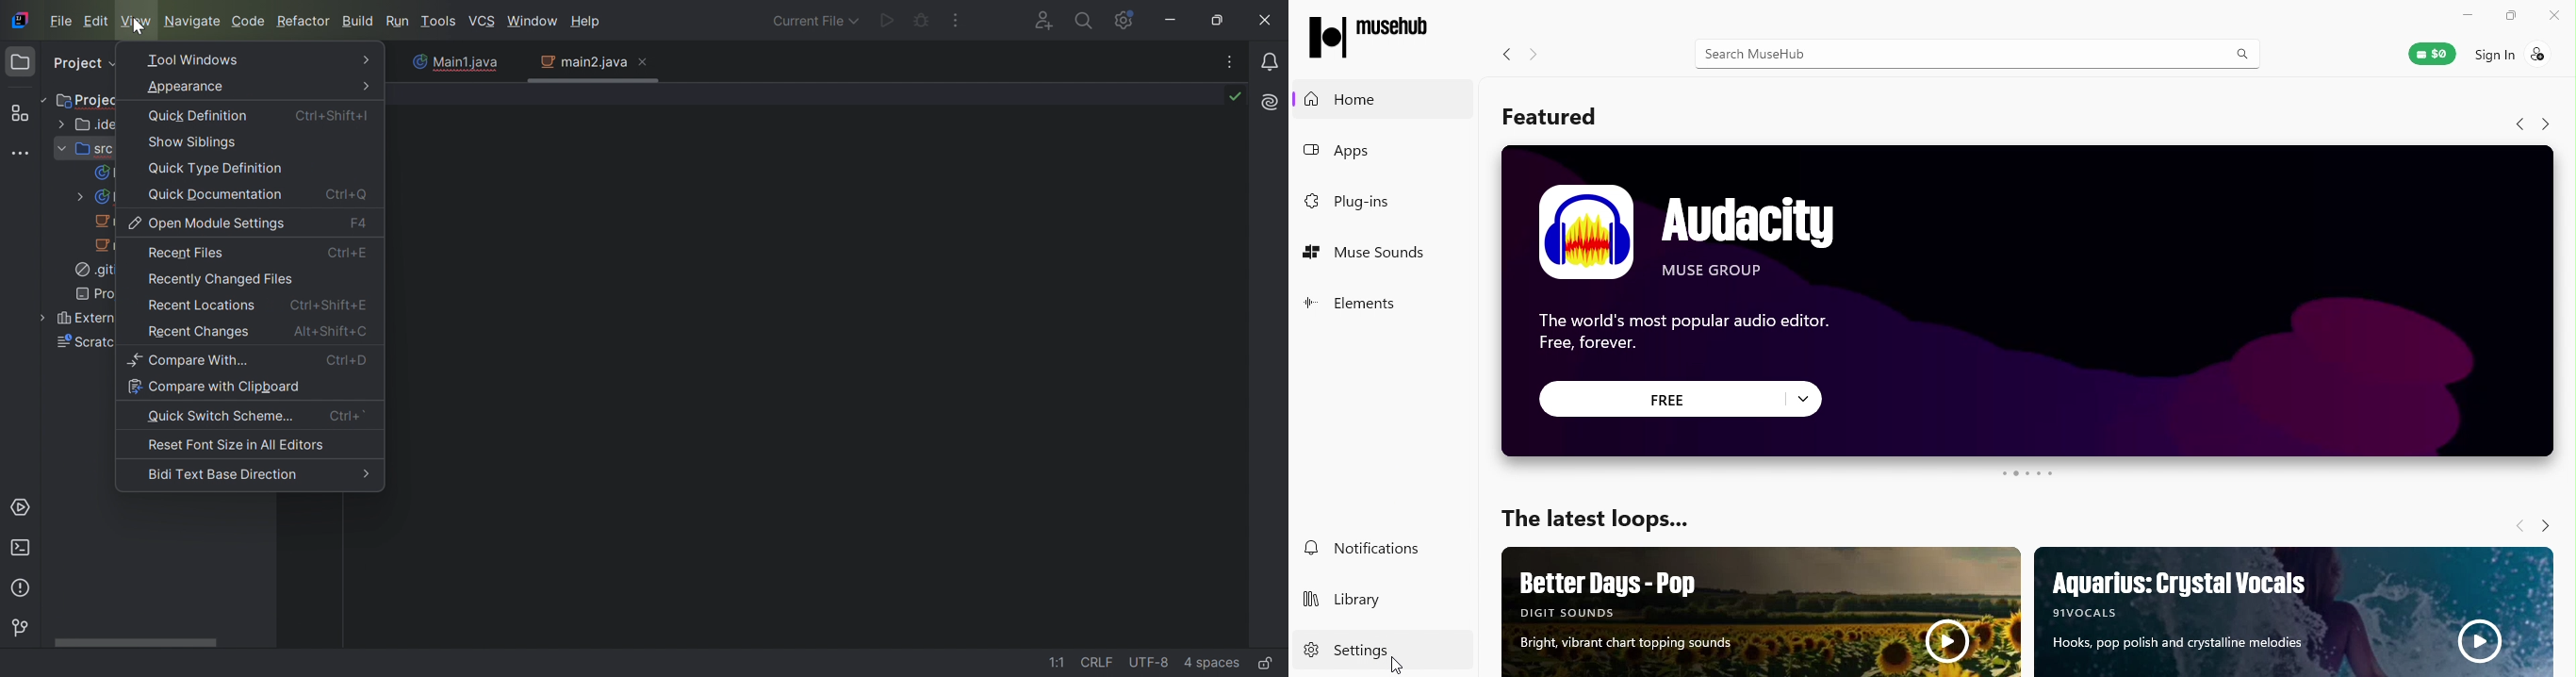 This screenshot has height=700, width=2576. What do you see at coordinates (440, 22) in the screenshot?
I see `Tool` at bounding box center [440, 22].